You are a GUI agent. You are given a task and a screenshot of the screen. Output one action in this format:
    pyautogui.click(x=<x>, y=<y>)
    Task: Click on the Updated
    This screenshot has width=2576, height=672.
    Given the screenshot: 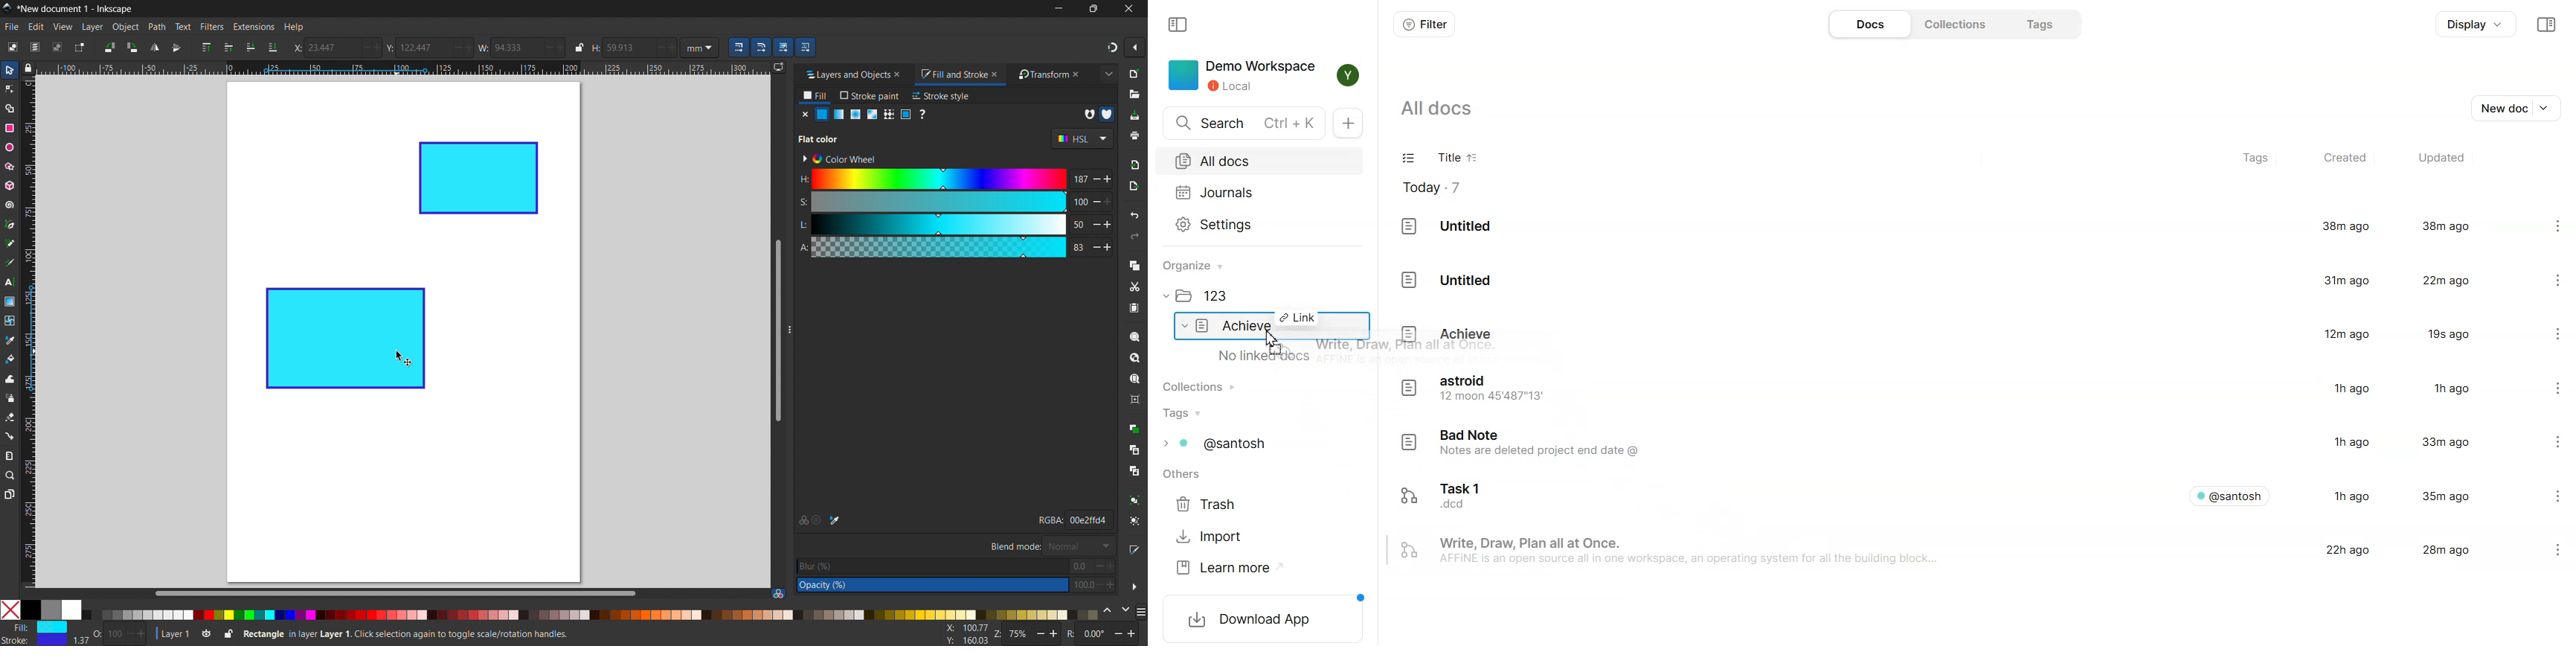 What is the action you would take?
    pyautogui.click(x=2440, y=159)
    